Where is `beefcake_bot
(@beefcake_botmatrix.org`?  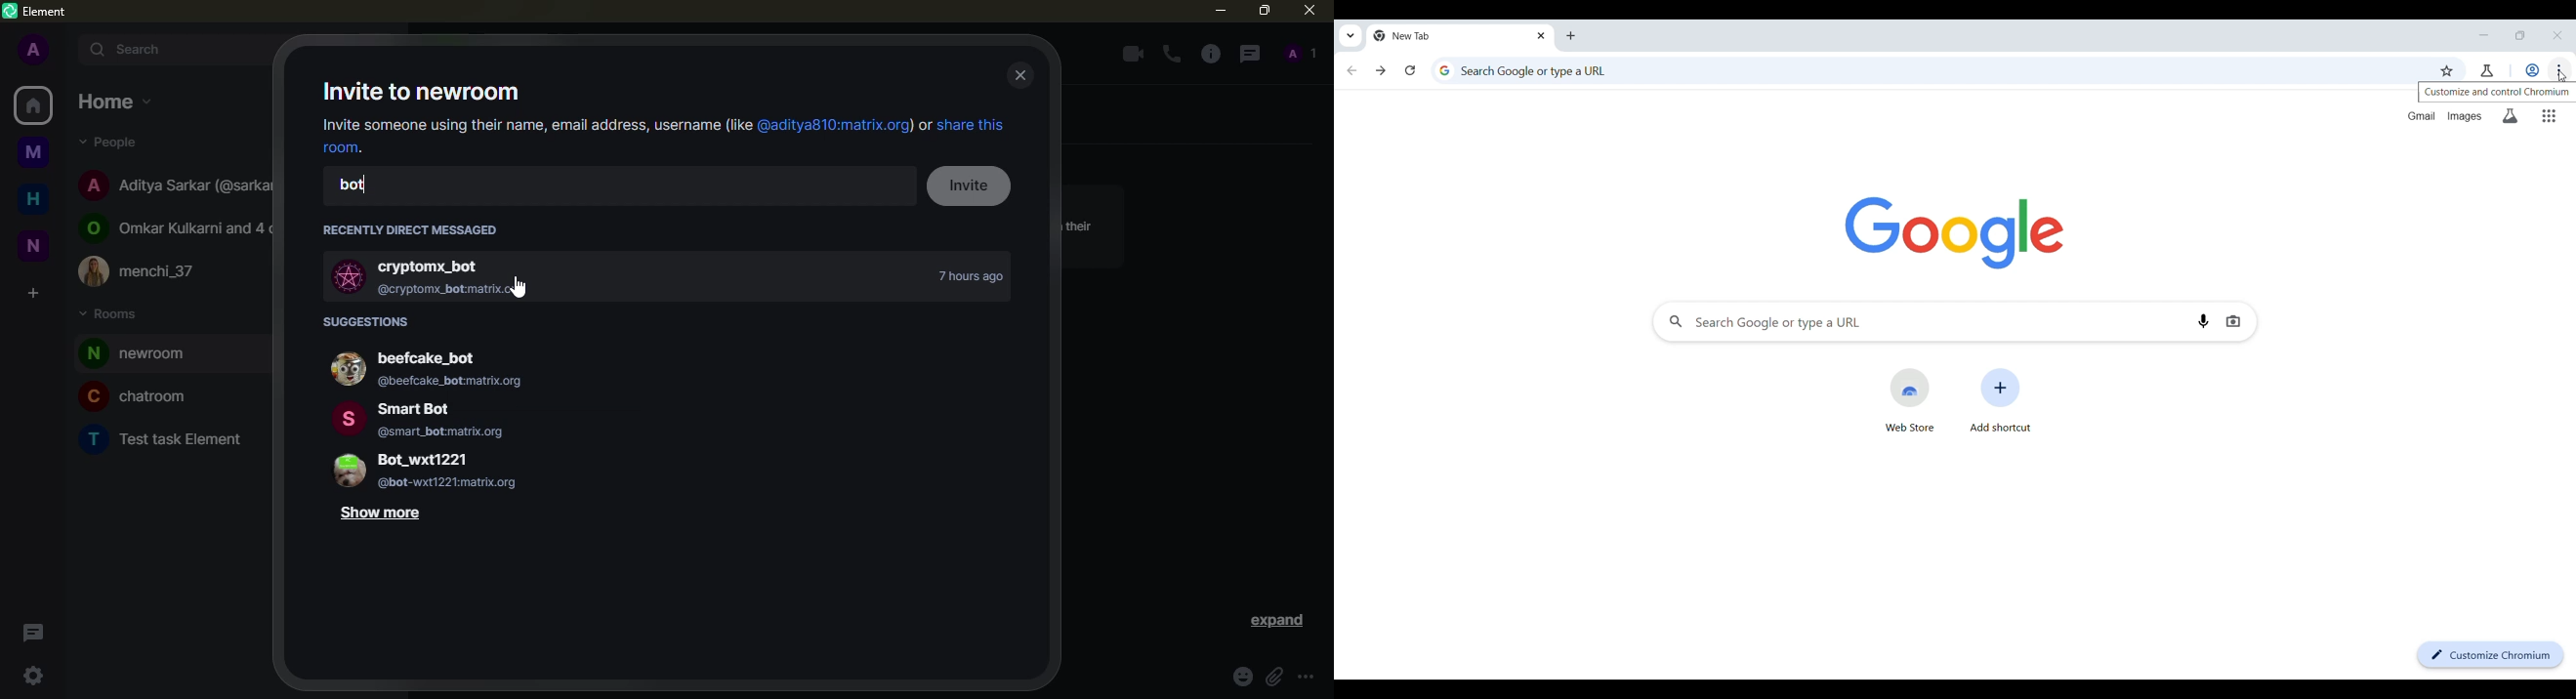 beefcake_bot
(@beefcake_botmatrix.org is located at coordinates (431, 369).